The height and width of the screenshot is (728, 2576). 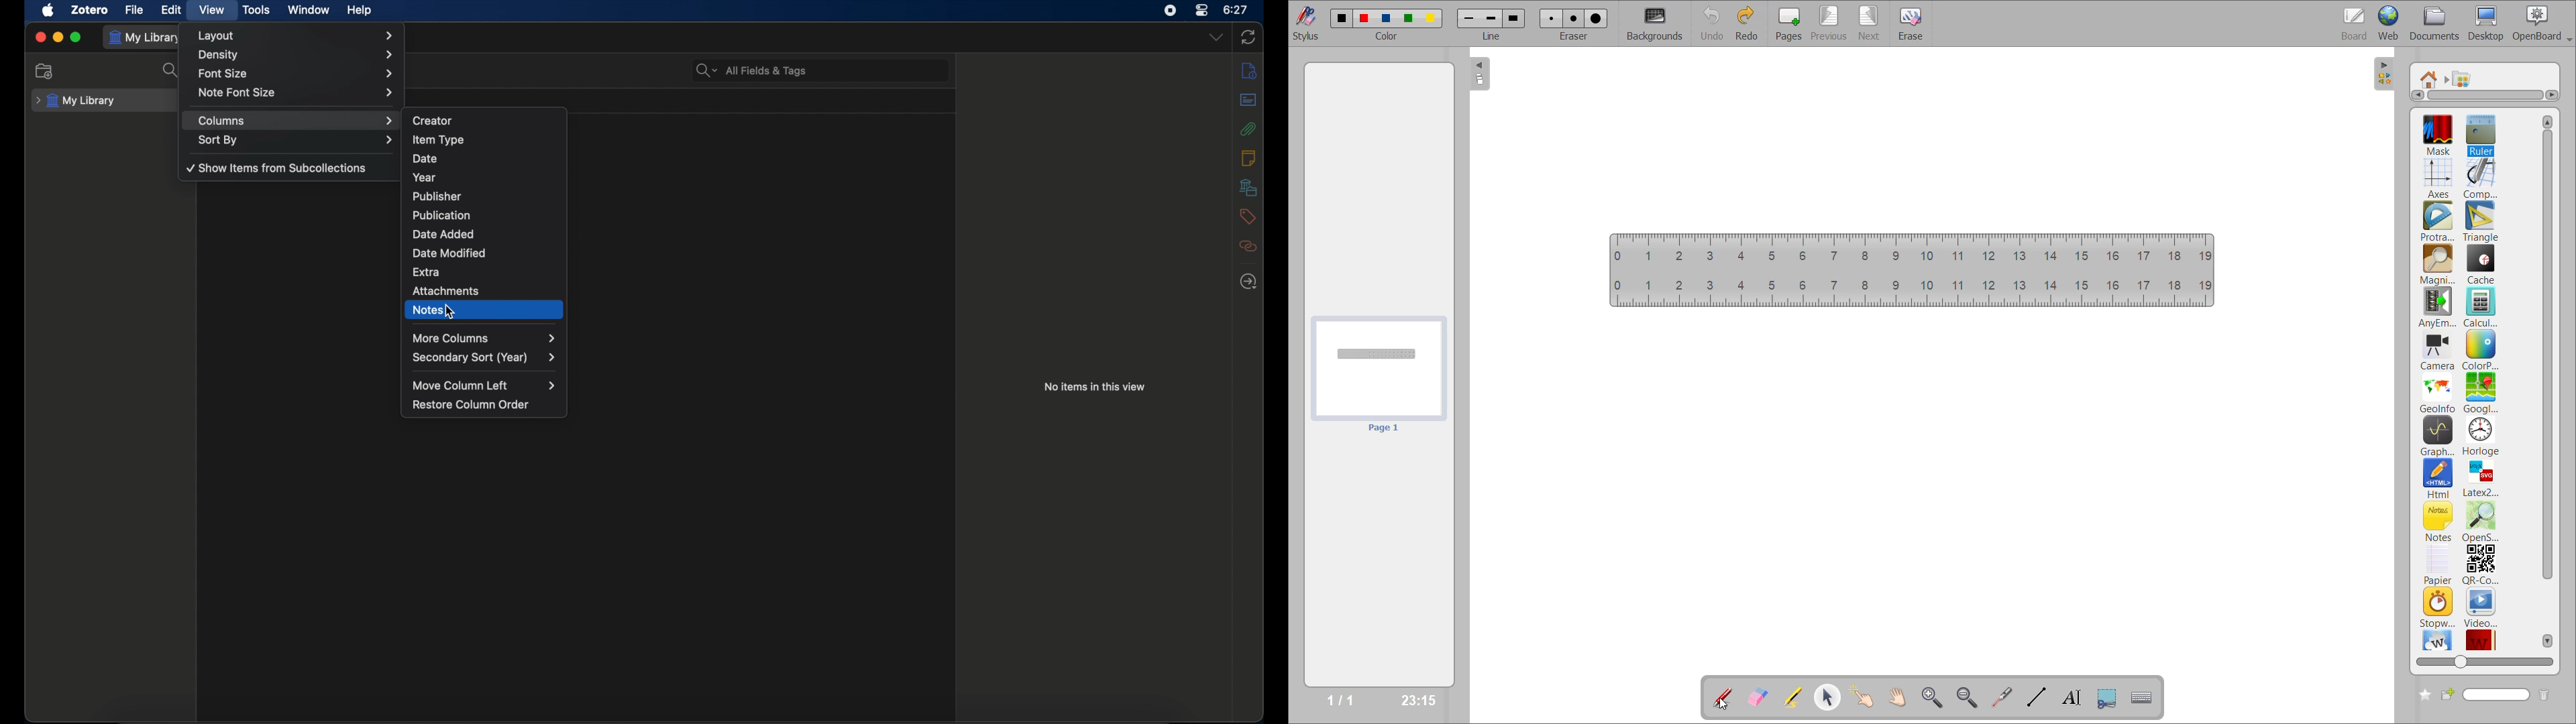 What do you see at coordinates (2438, 521) in the screenshot?
I see `notes` at bounding box center [2438, 521].